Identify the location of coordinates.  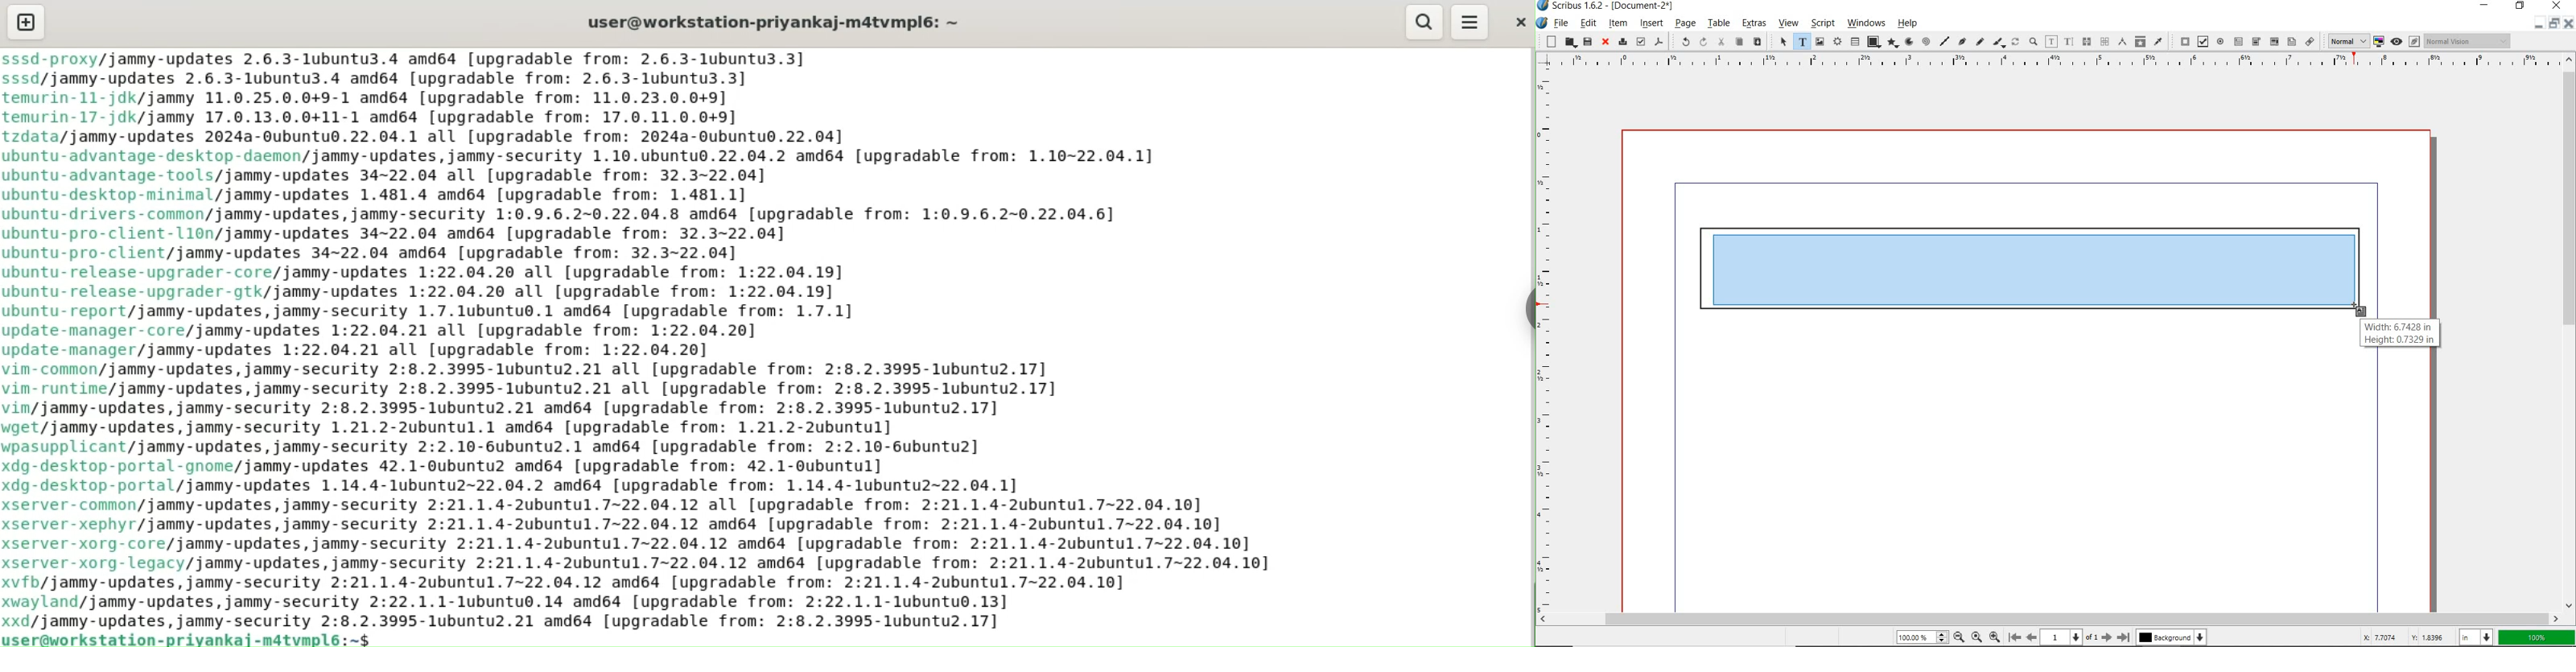
(2403, 638).